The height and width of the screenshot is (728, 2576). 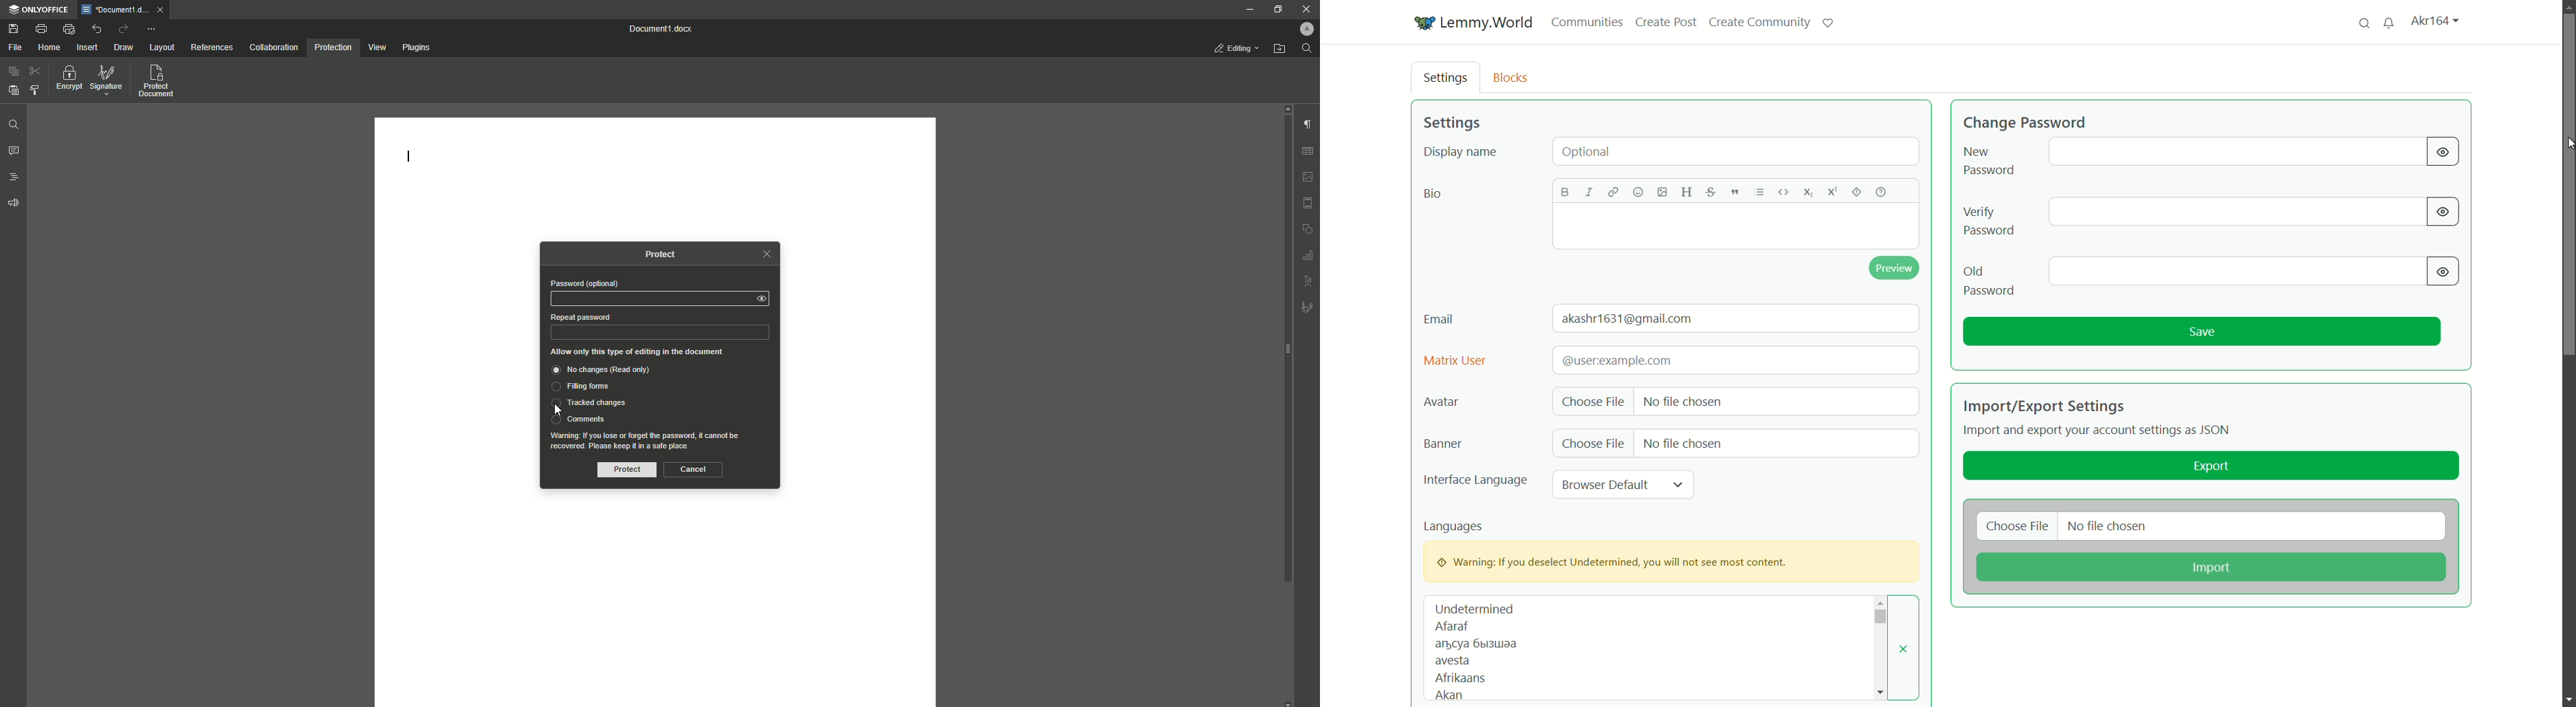 What do you see at coordinates (408, 156) in the screenshot?
I see `Text line` at bounding box center [408, 156].